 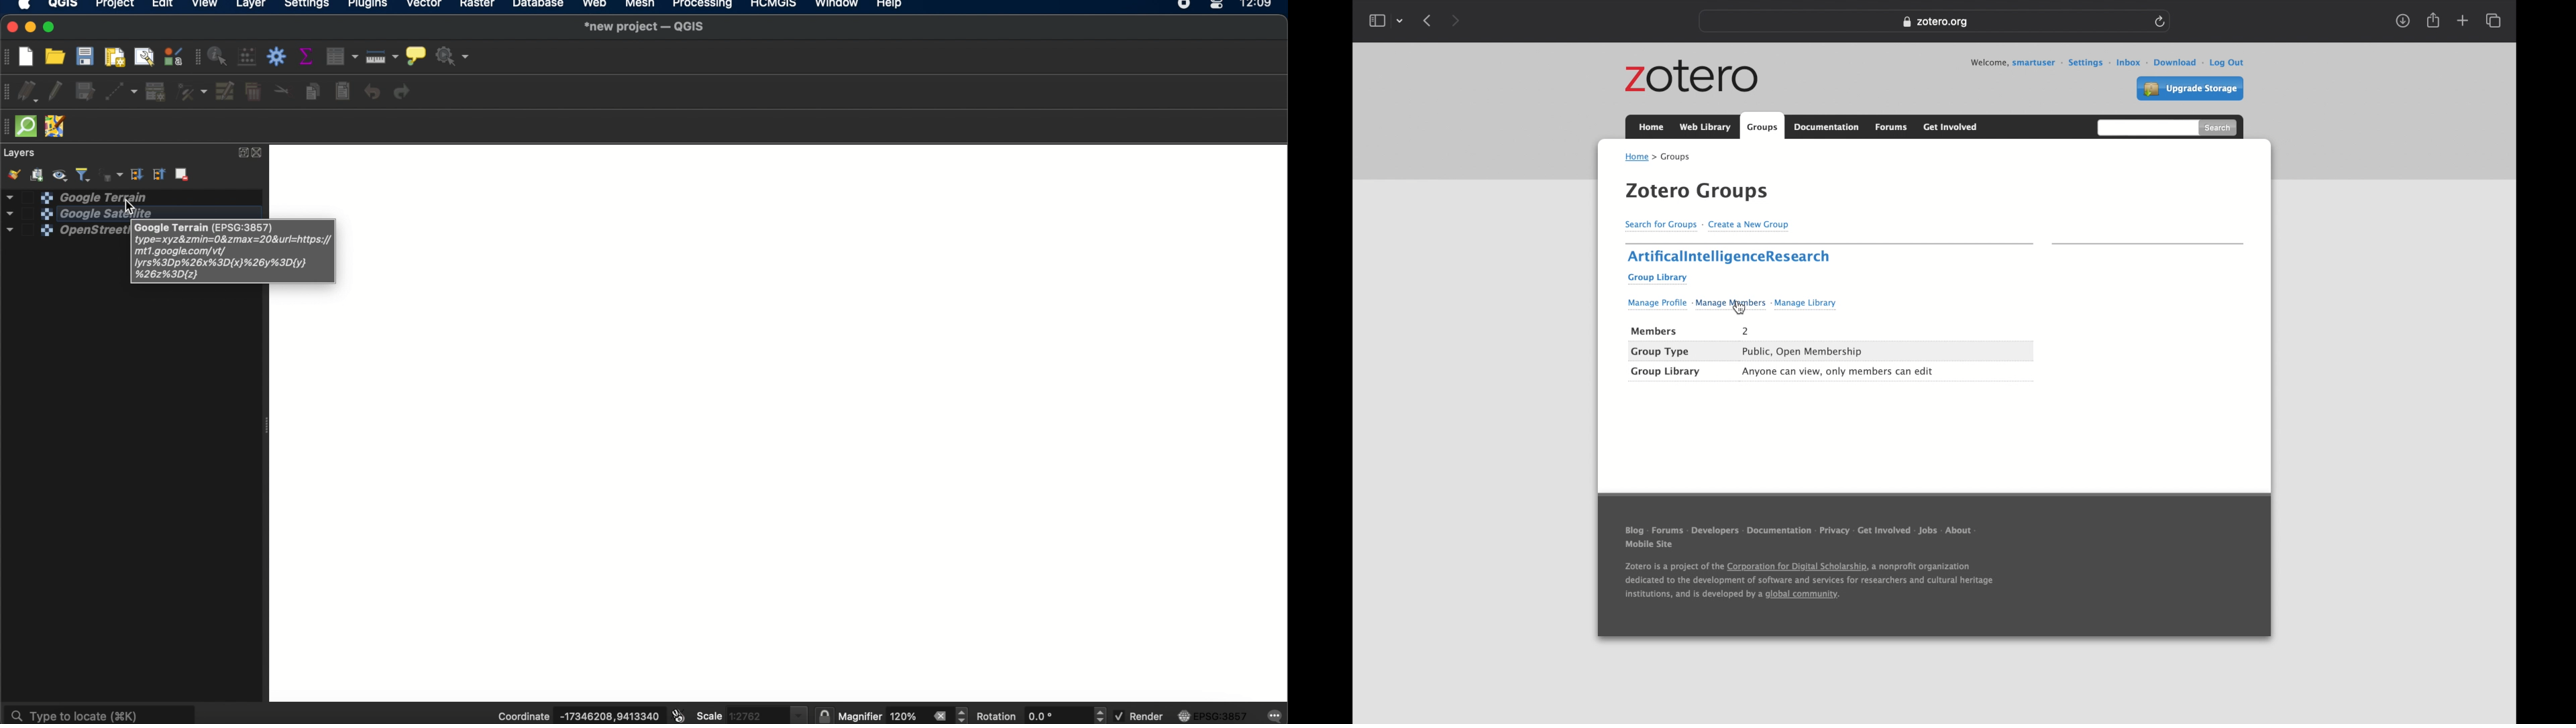 What do you see at coordinates (1634, 530) in the screenshot?
I see `blog` at bounding box center [1634, 530].